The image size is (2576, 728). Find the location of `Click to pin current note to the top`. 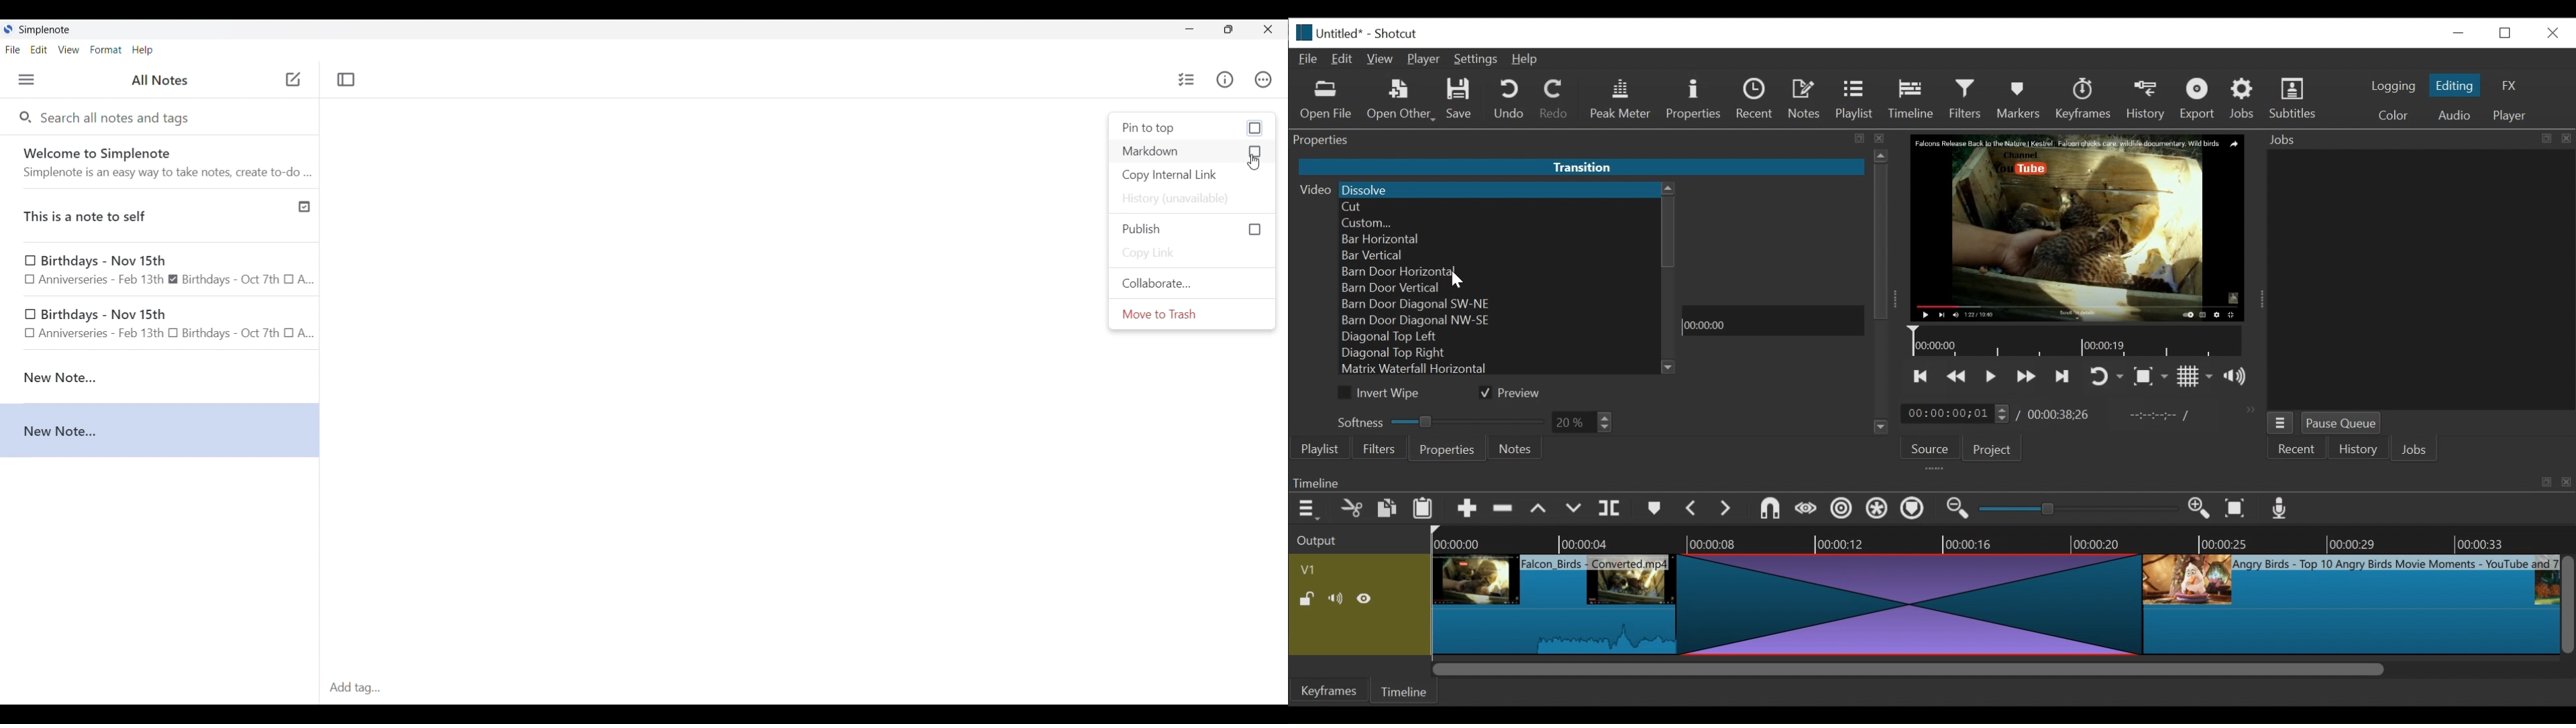

Click to pin current note to the top is located at coordinates (1191, 128).